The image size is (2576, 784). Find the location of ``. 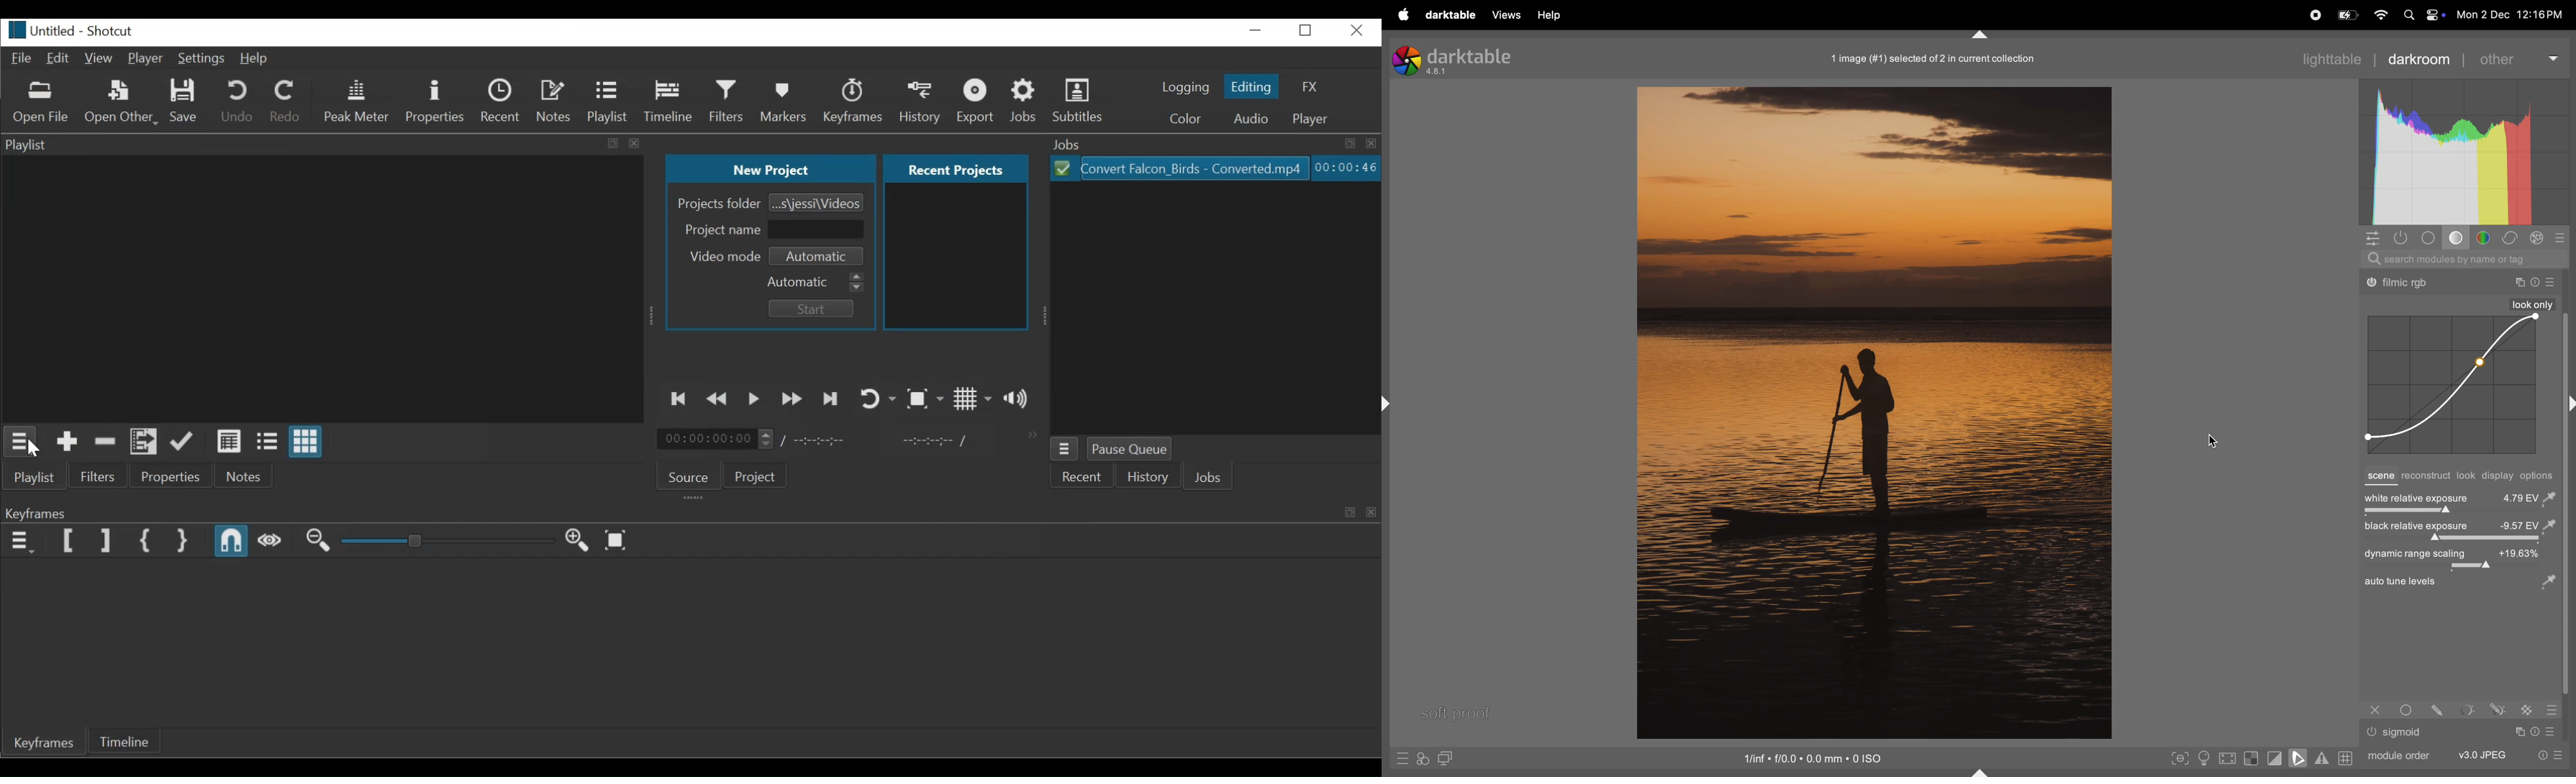

 is located at coordinates (2518, 732).